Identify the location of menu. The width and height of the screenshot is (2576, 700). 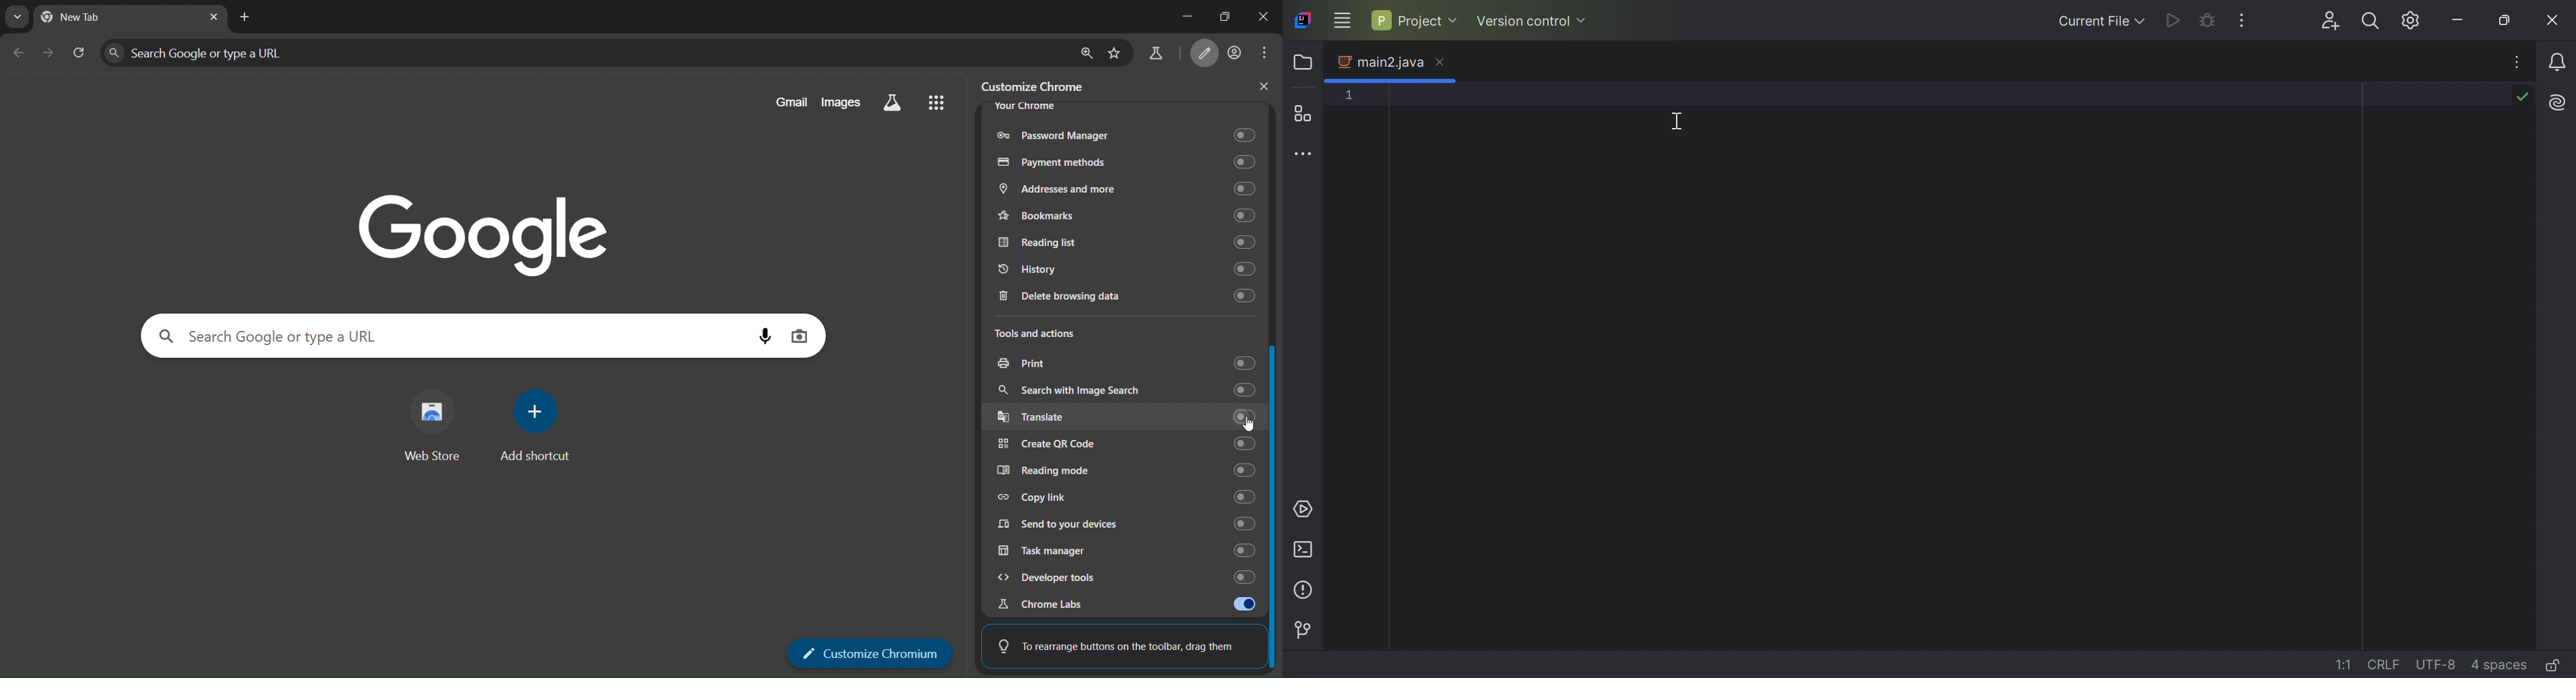
(1266, 53).